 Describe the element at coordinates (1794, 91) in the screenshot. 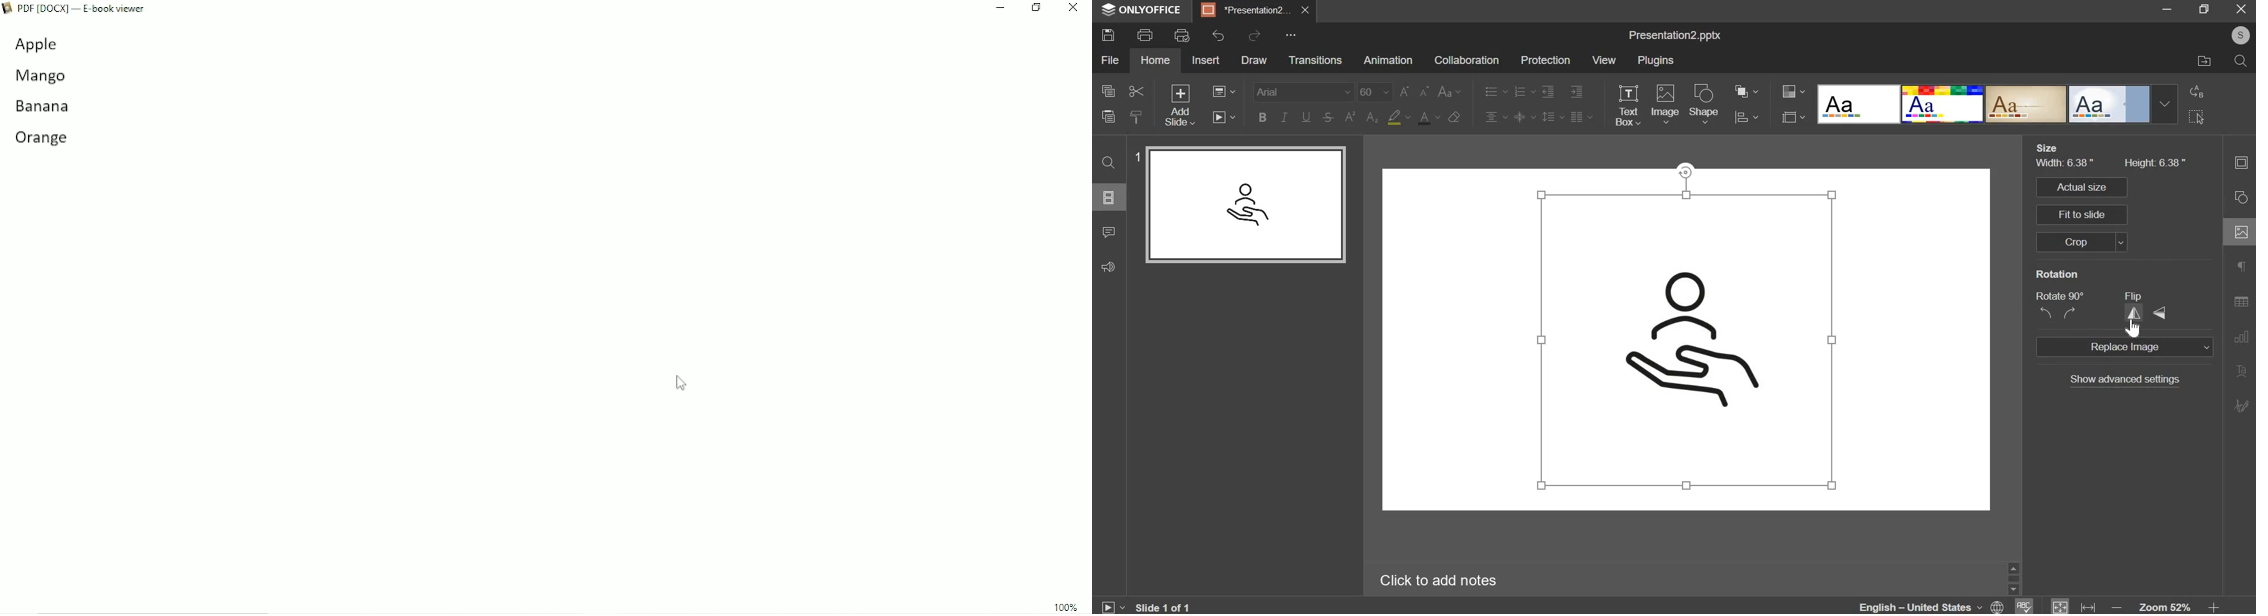

I see `change color style` at that location.